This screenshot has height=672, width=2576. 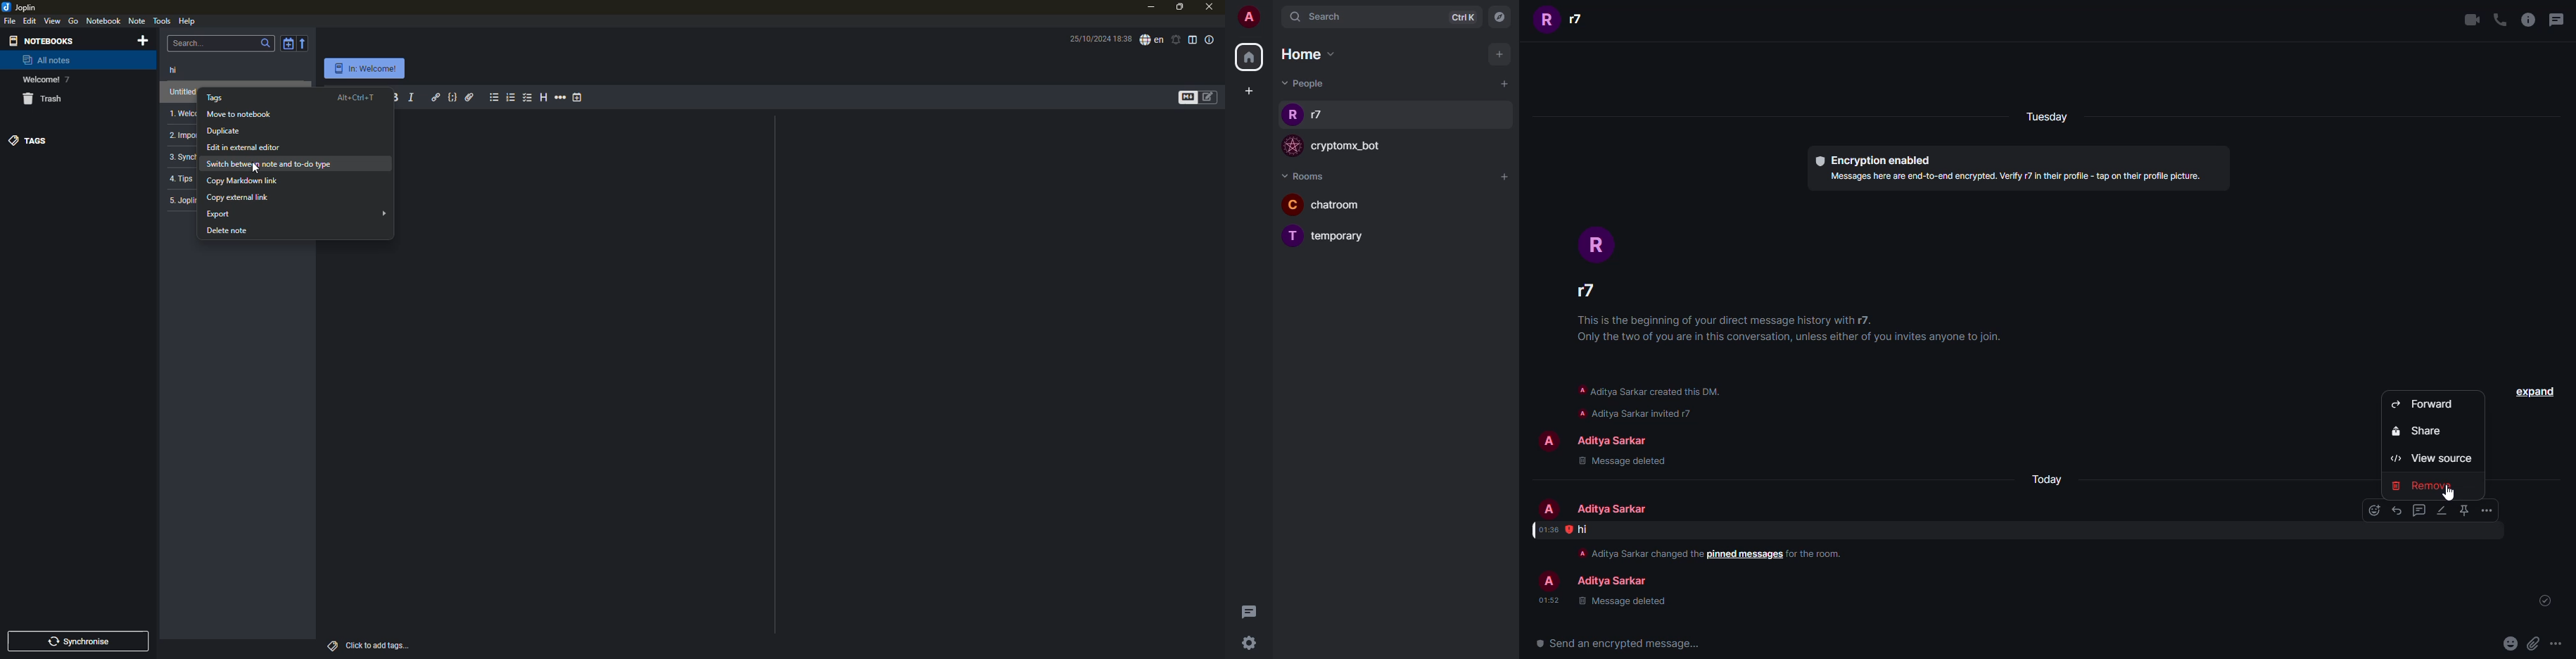 I want to click on share, so click(x=2423, y=431).